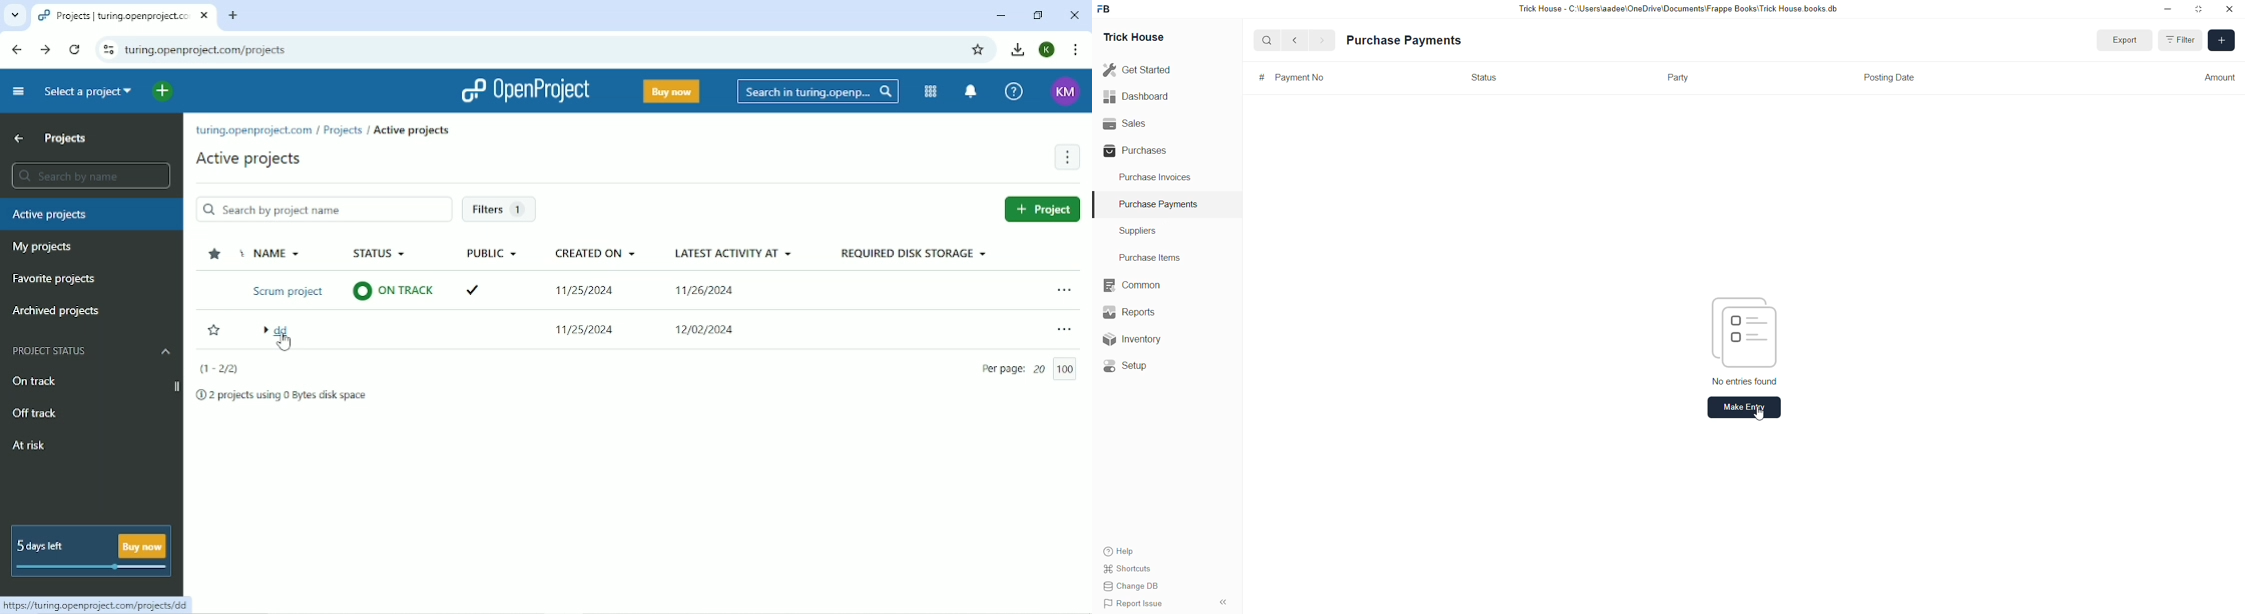 The width and height of the screenshot is (2268, 616). What do you see at coordinates (1124, 365) in the screenshot?
I see `Setup` at bounding box center [1124, 365].